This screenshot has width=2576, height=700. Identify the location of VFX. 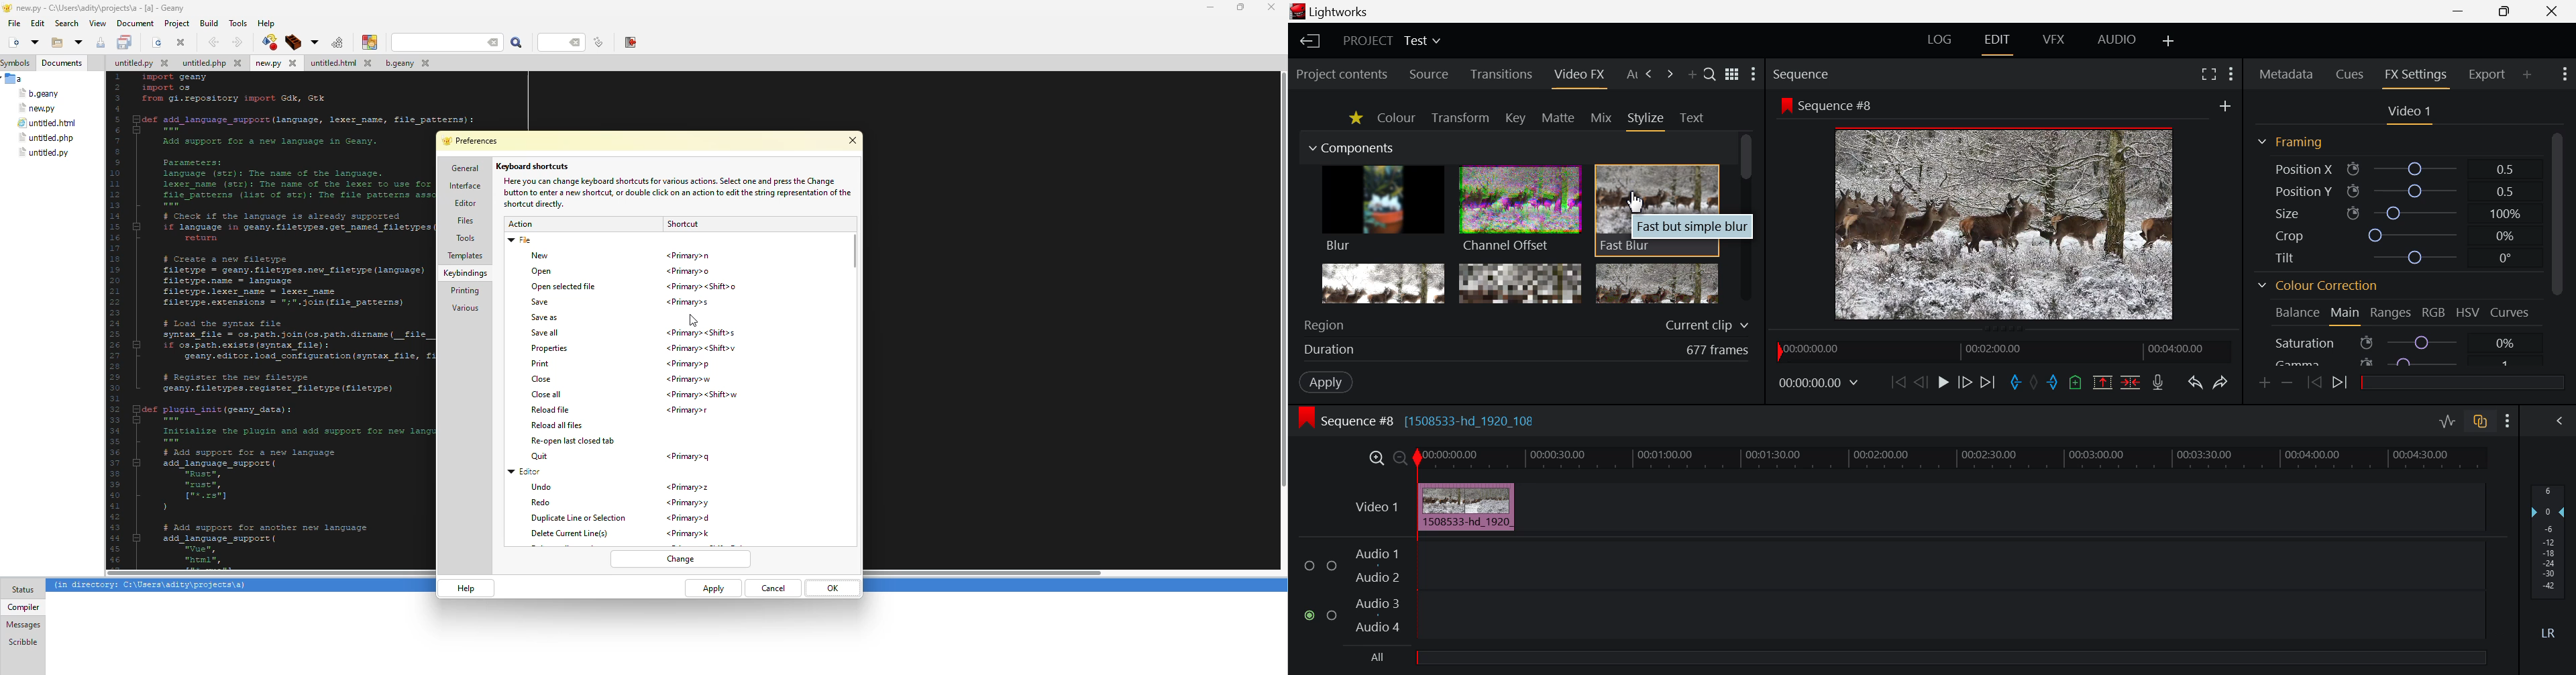
(2053, 43).